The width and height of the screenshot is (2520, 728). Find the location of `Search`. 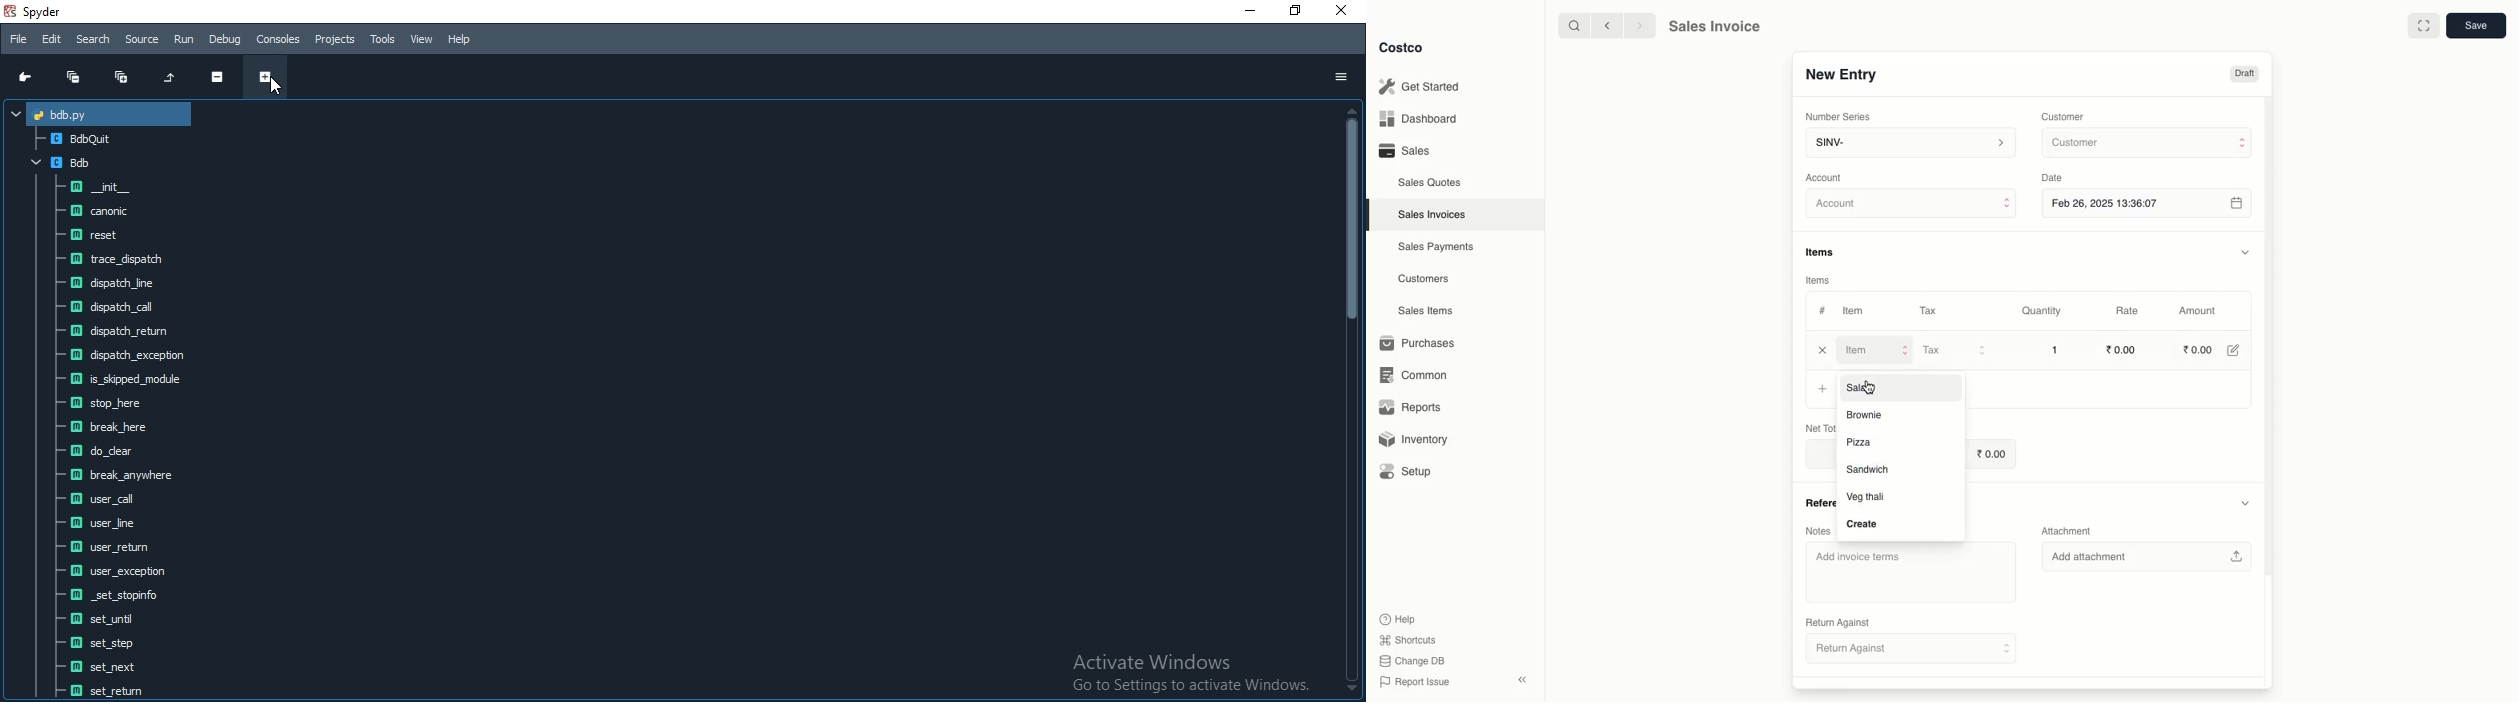

Search is located at coordinates (1572, 25).